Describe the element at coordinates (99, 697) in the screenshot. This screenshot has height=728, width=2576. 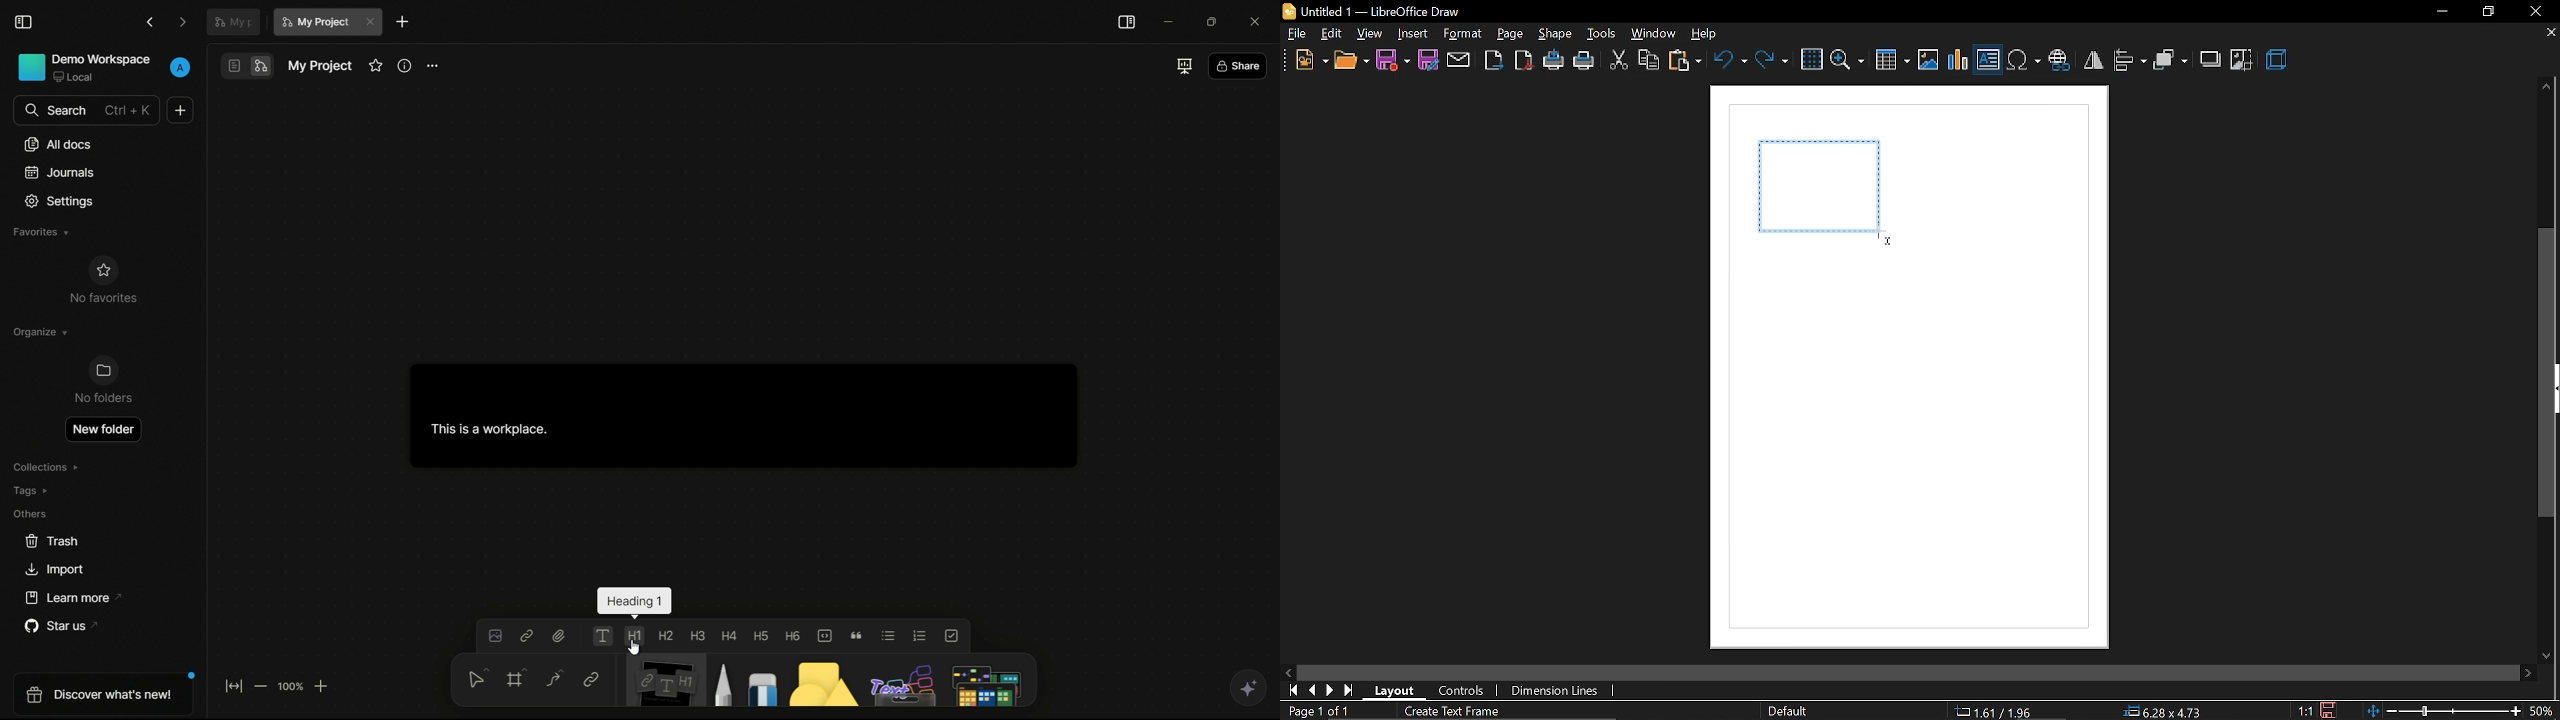
I see `discover what's new` at that location.